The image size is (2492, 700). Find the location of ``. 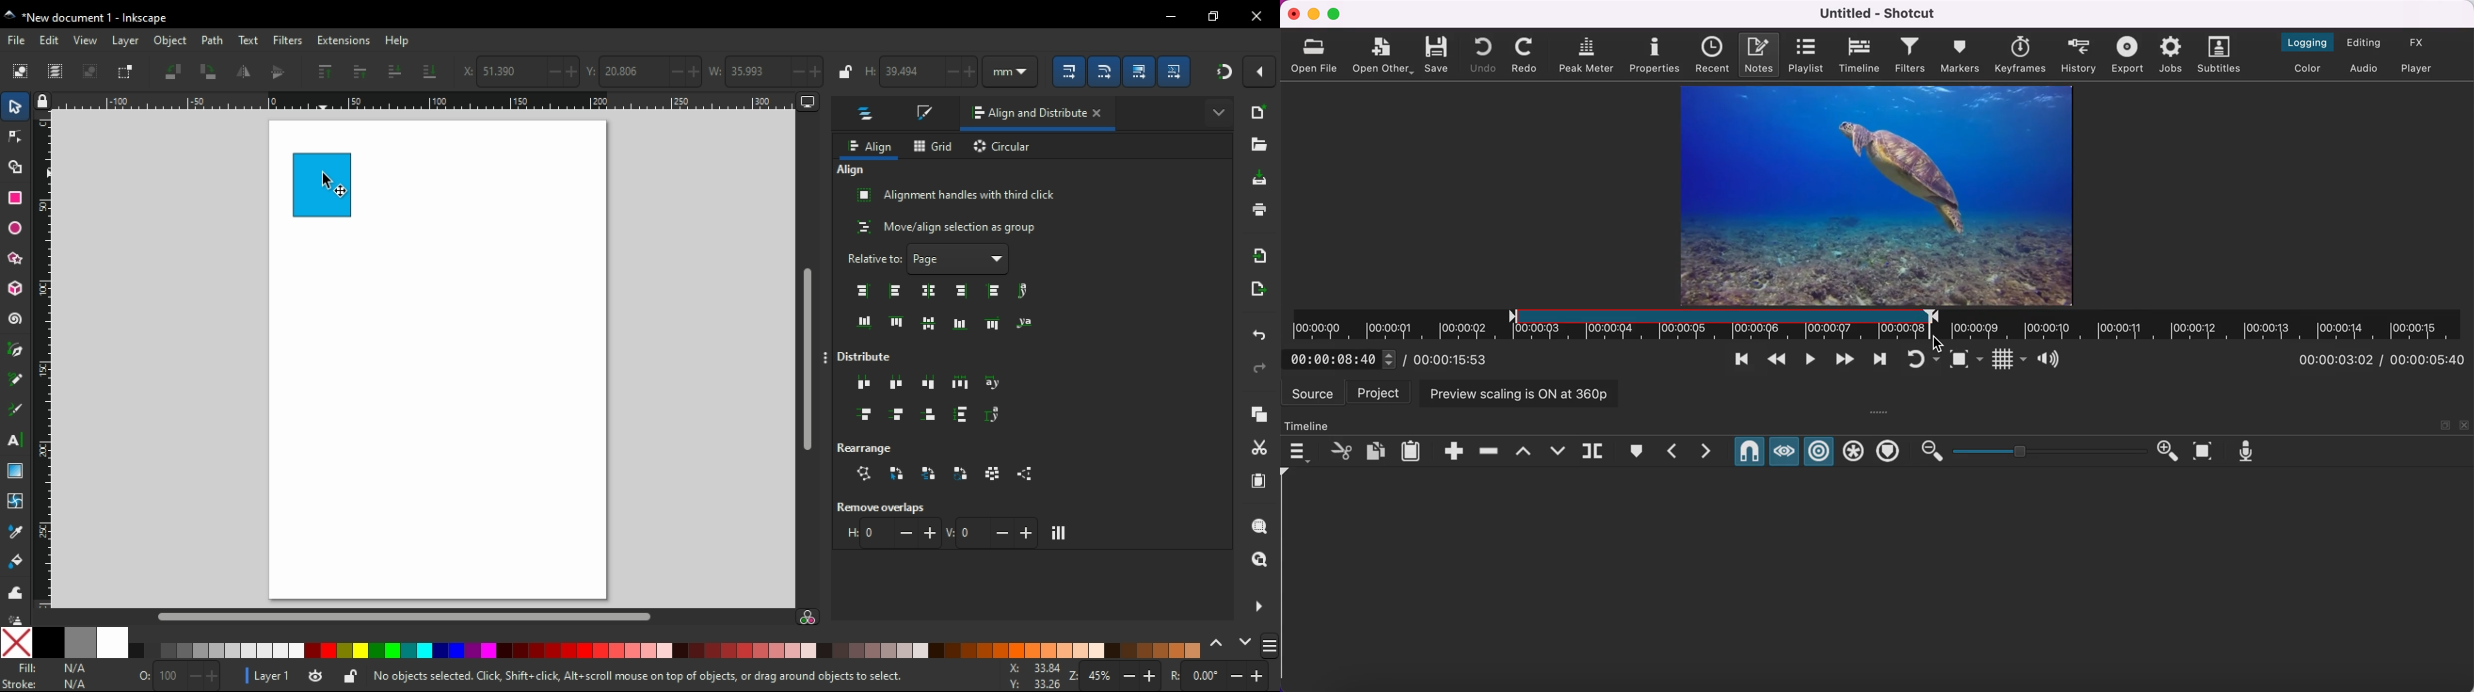

 is located at coordinates (1965, 359).